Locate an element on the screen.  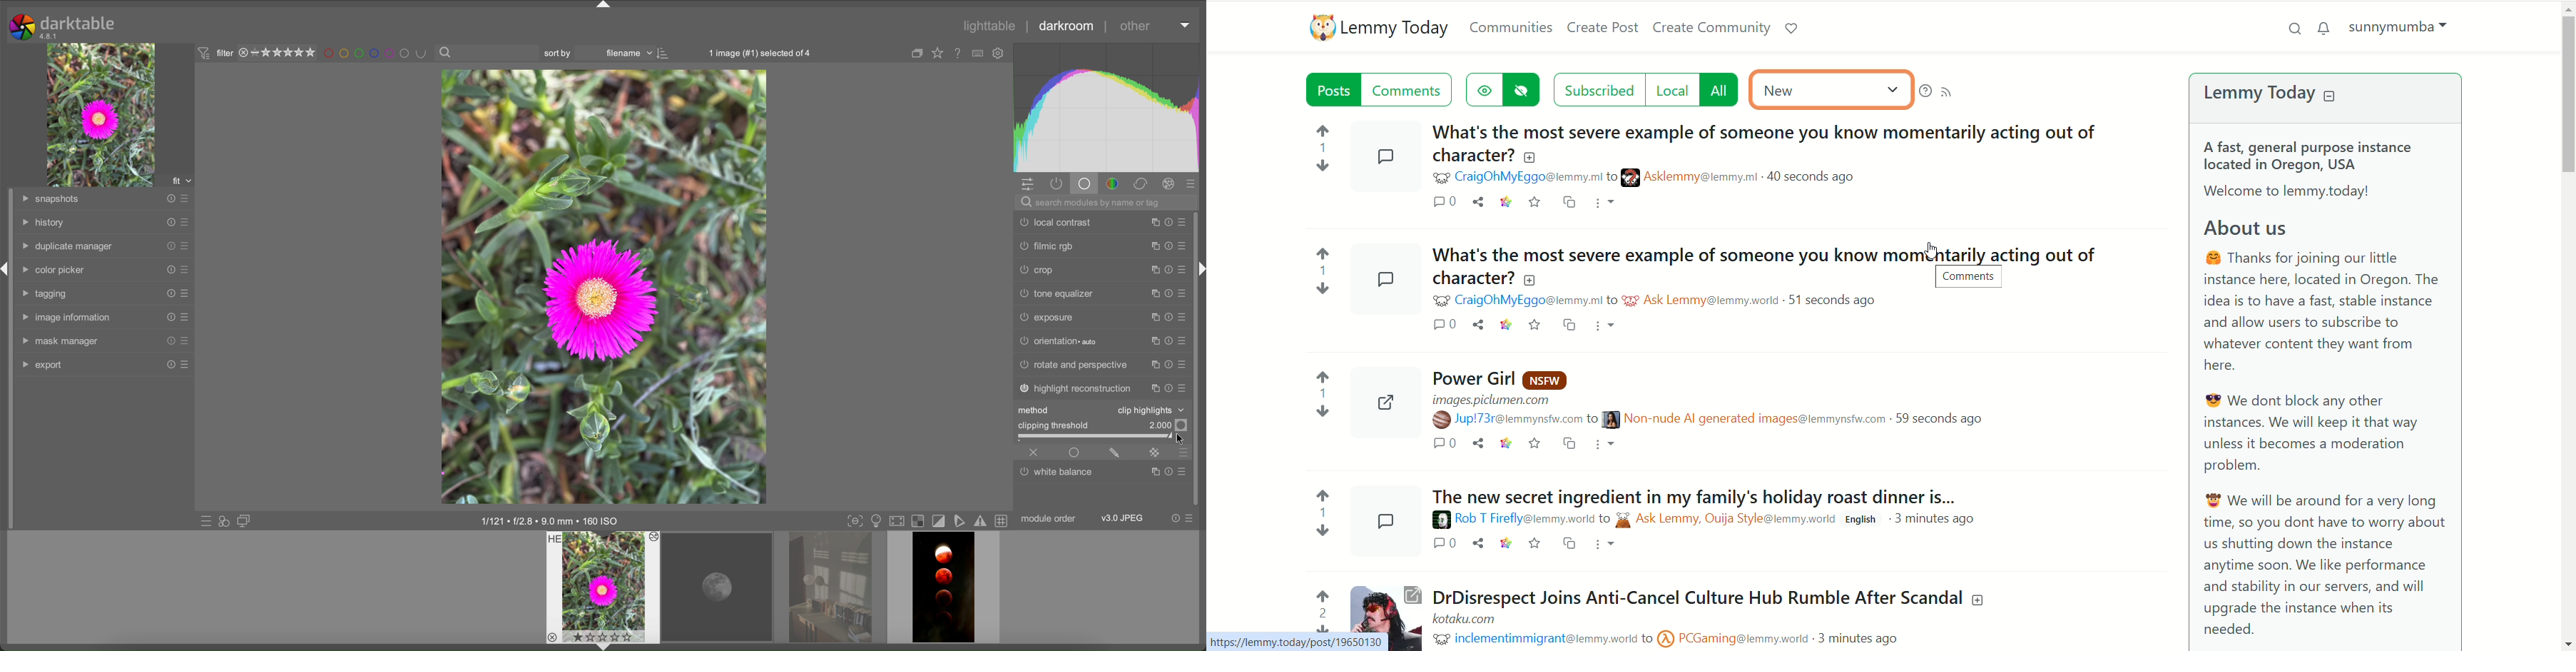
image is located at coordinates (102, 115).